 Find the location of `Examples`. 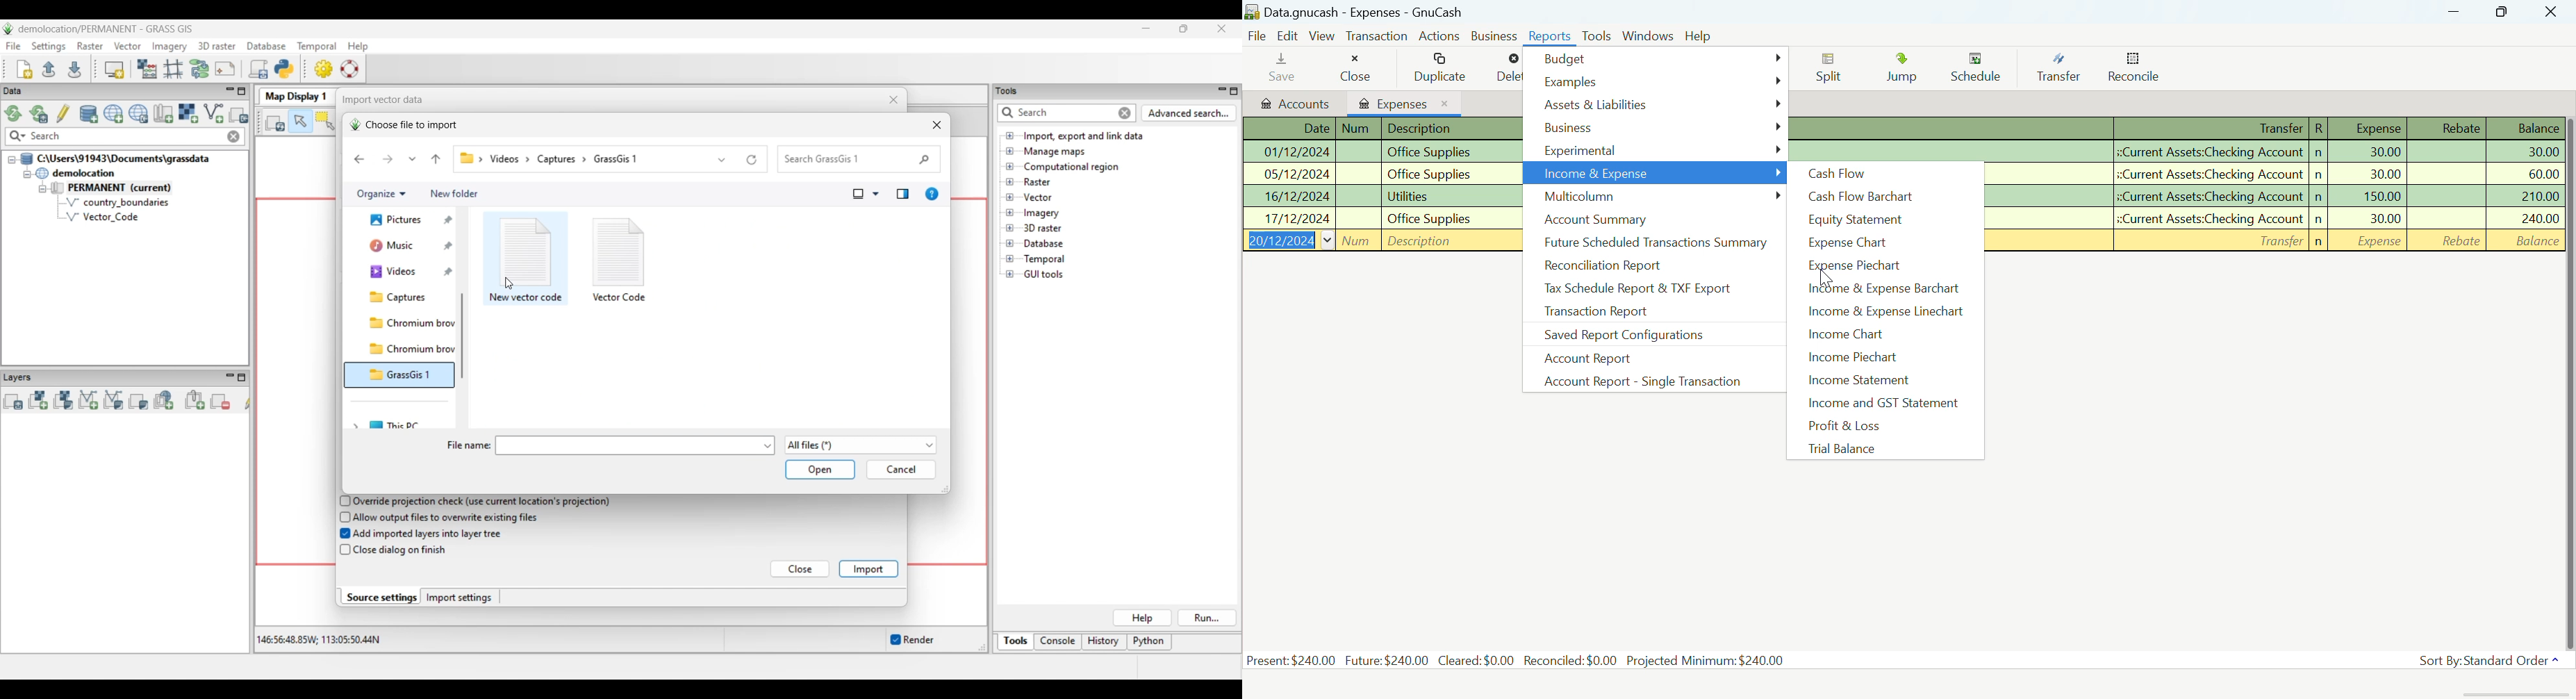

Examples is located at coordinates (1658, 83).